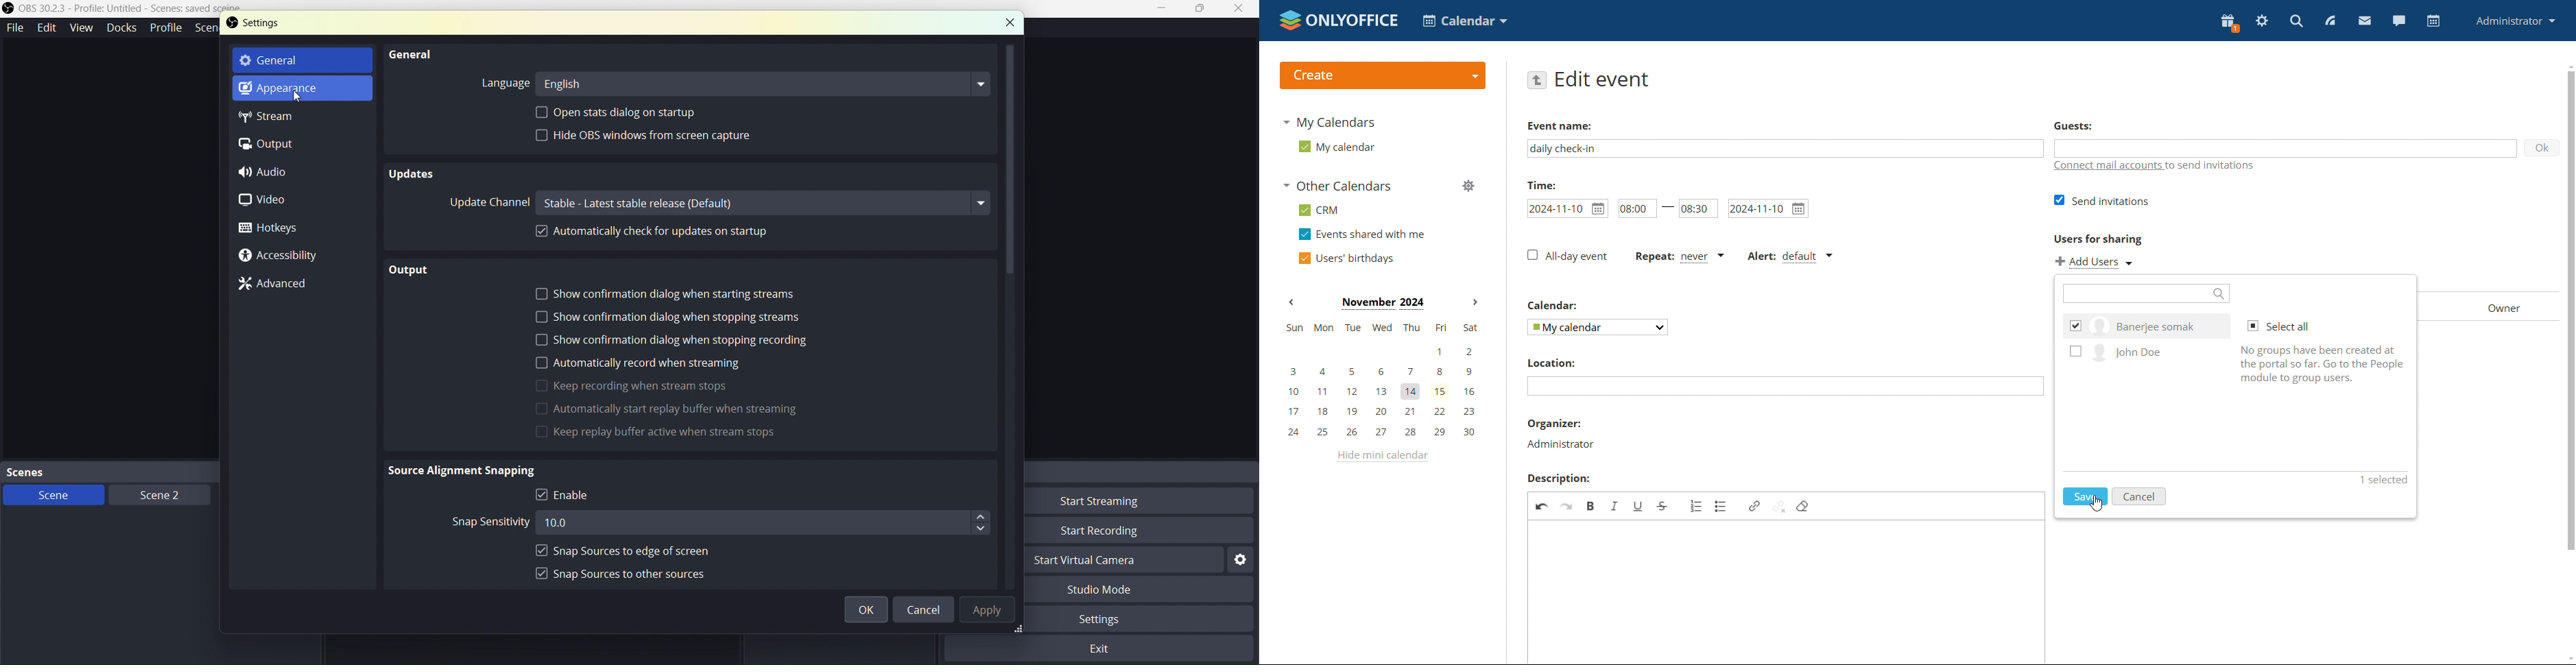 This screenshot has height=672, width=2576. What do you see at coordinates (923, 610) in the screenshot?
I see `Cancel` at bounding box center [923, 610].